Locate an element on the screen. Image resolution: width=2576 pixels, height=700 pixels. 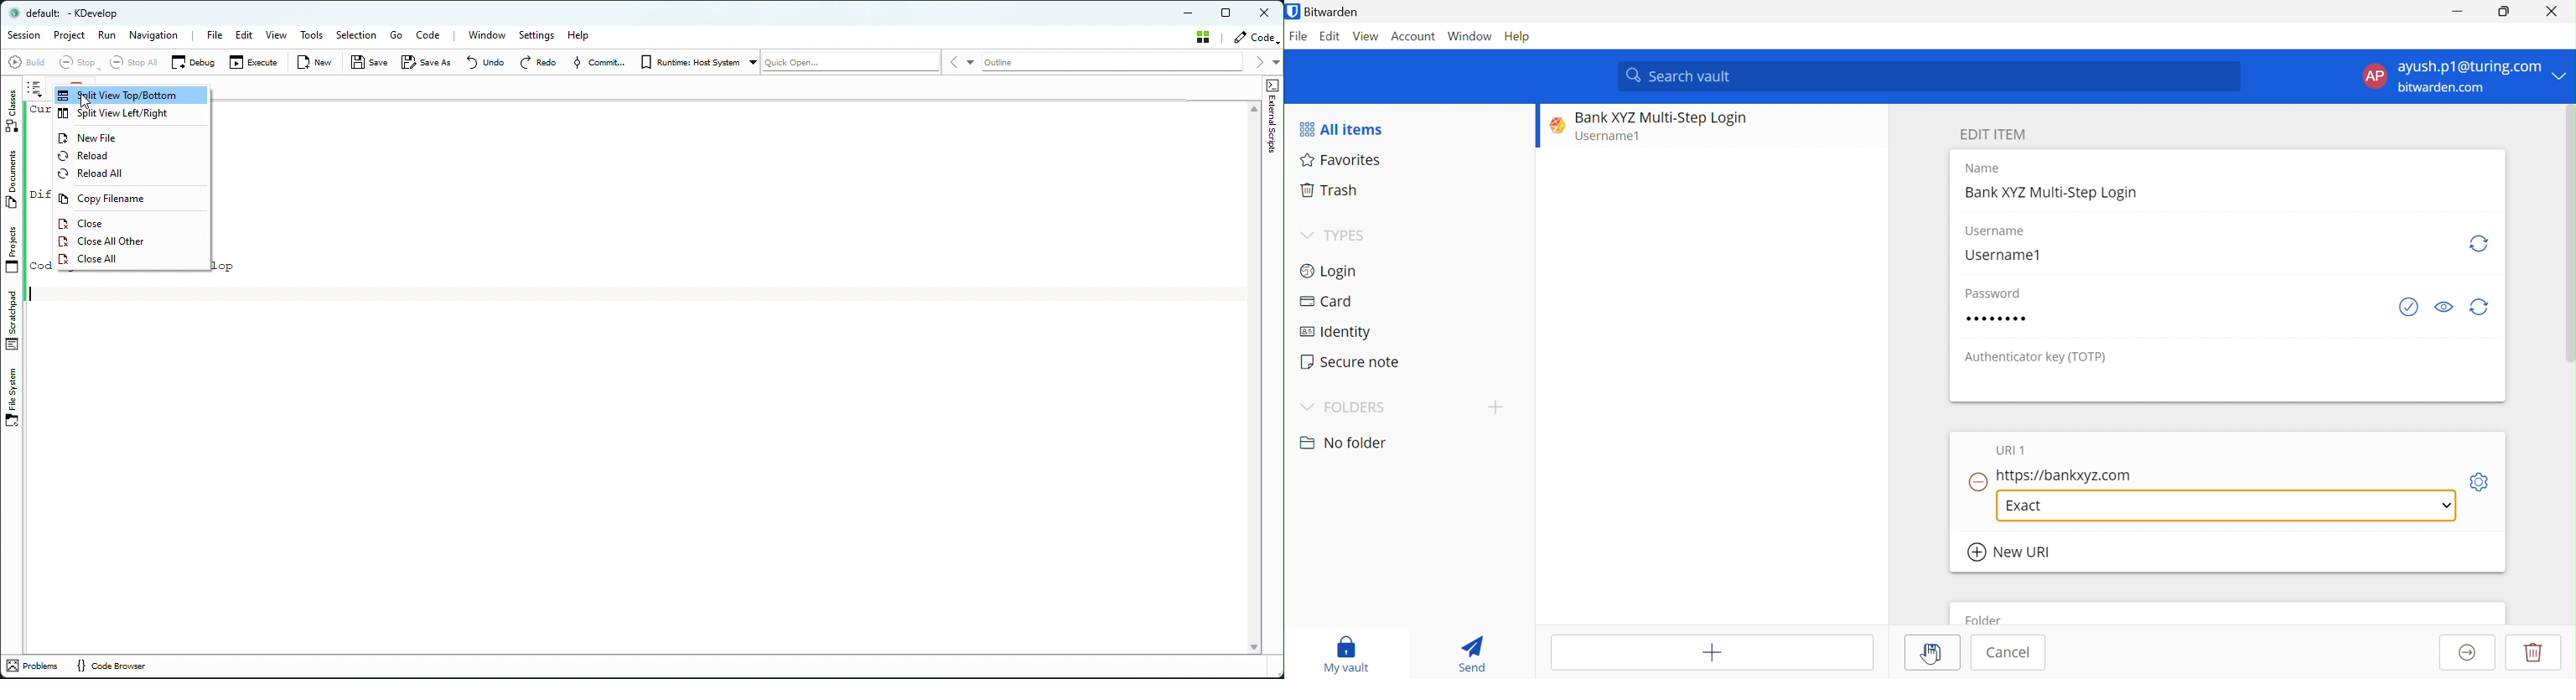
https://bankxyz.com is located at coordinates (2067, 476).